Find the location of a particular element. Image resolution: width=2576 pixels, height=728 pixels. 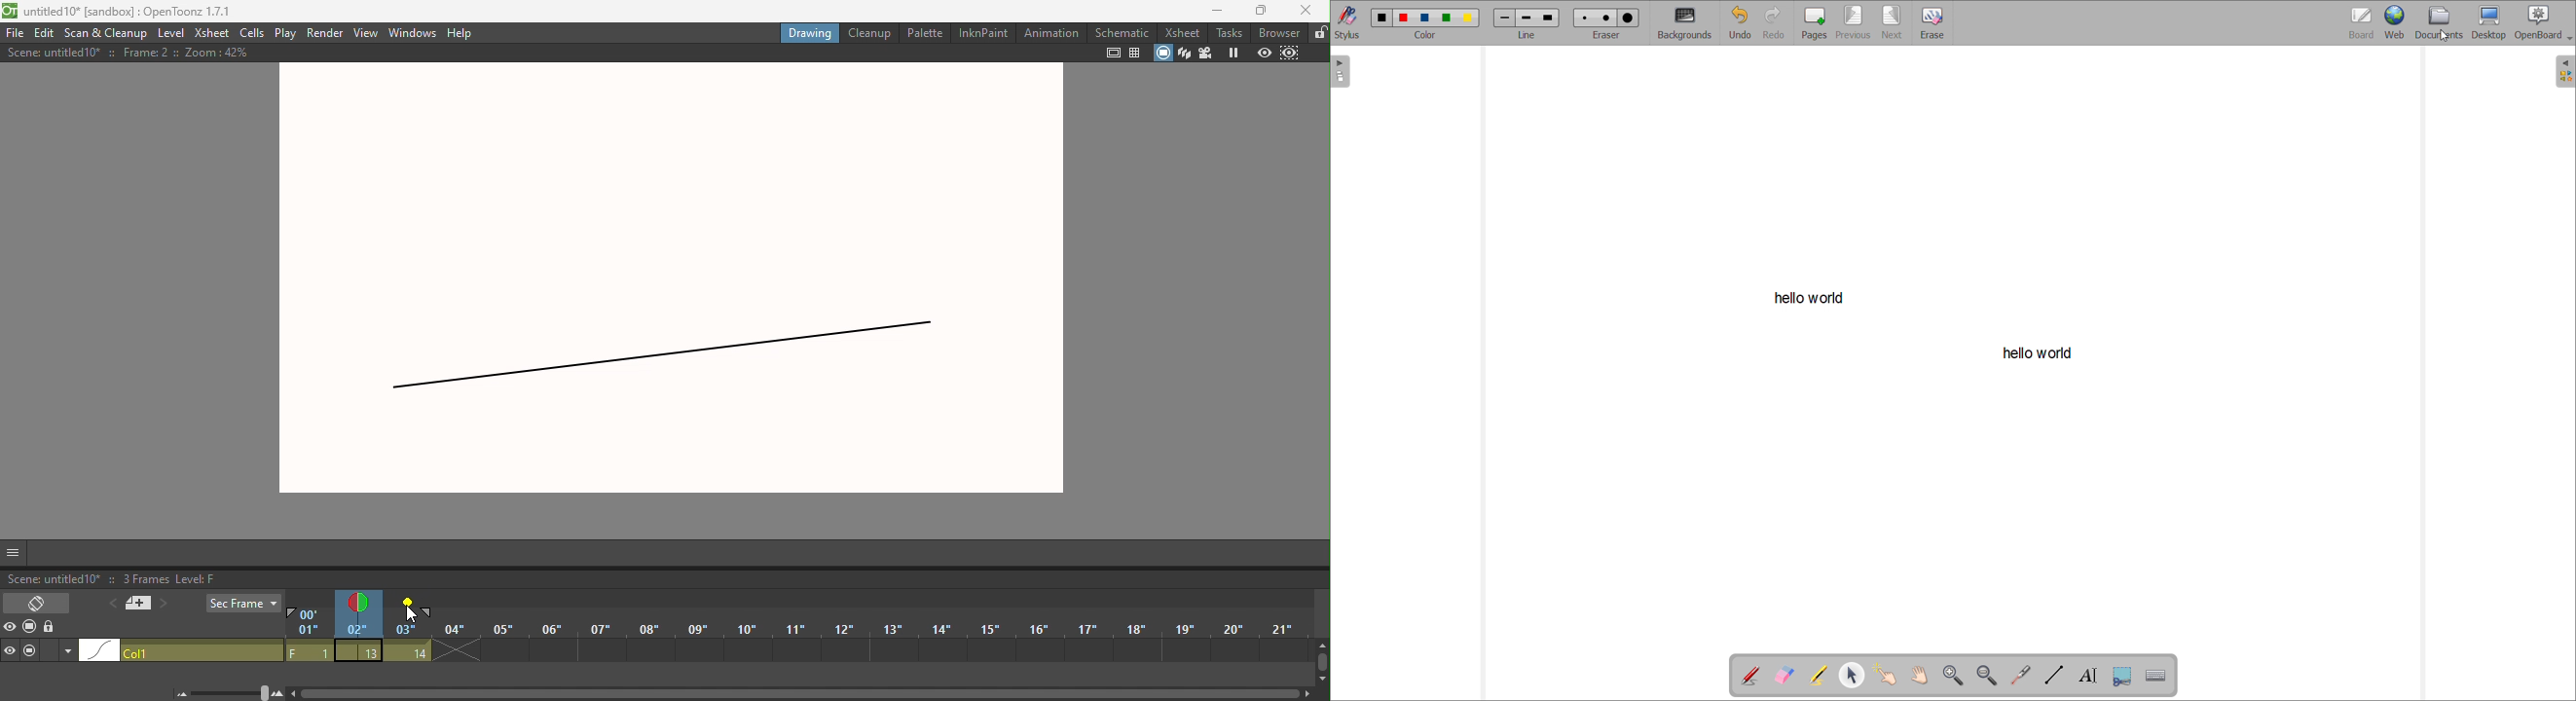

Sec frame is located at coordinates (242, 604).